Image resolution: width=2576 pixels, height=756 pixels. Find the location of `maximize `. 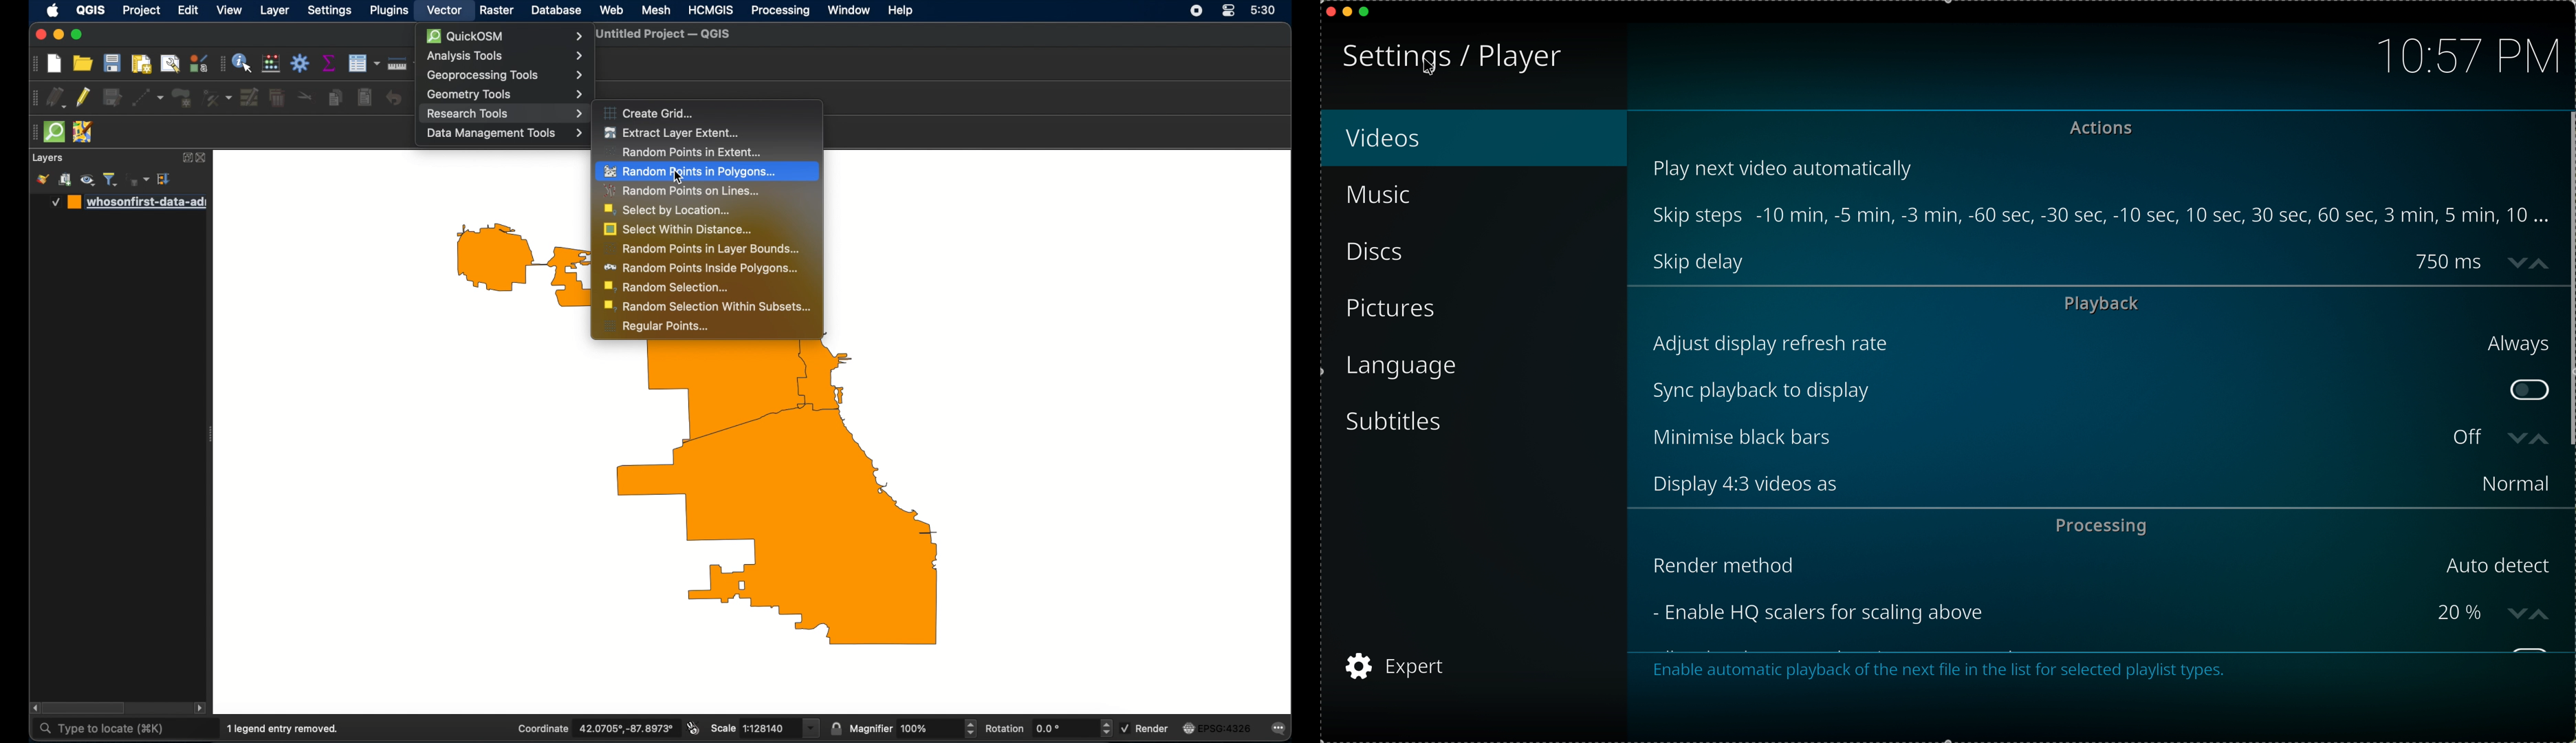

maximize  is located at coordinates (1369, 13).